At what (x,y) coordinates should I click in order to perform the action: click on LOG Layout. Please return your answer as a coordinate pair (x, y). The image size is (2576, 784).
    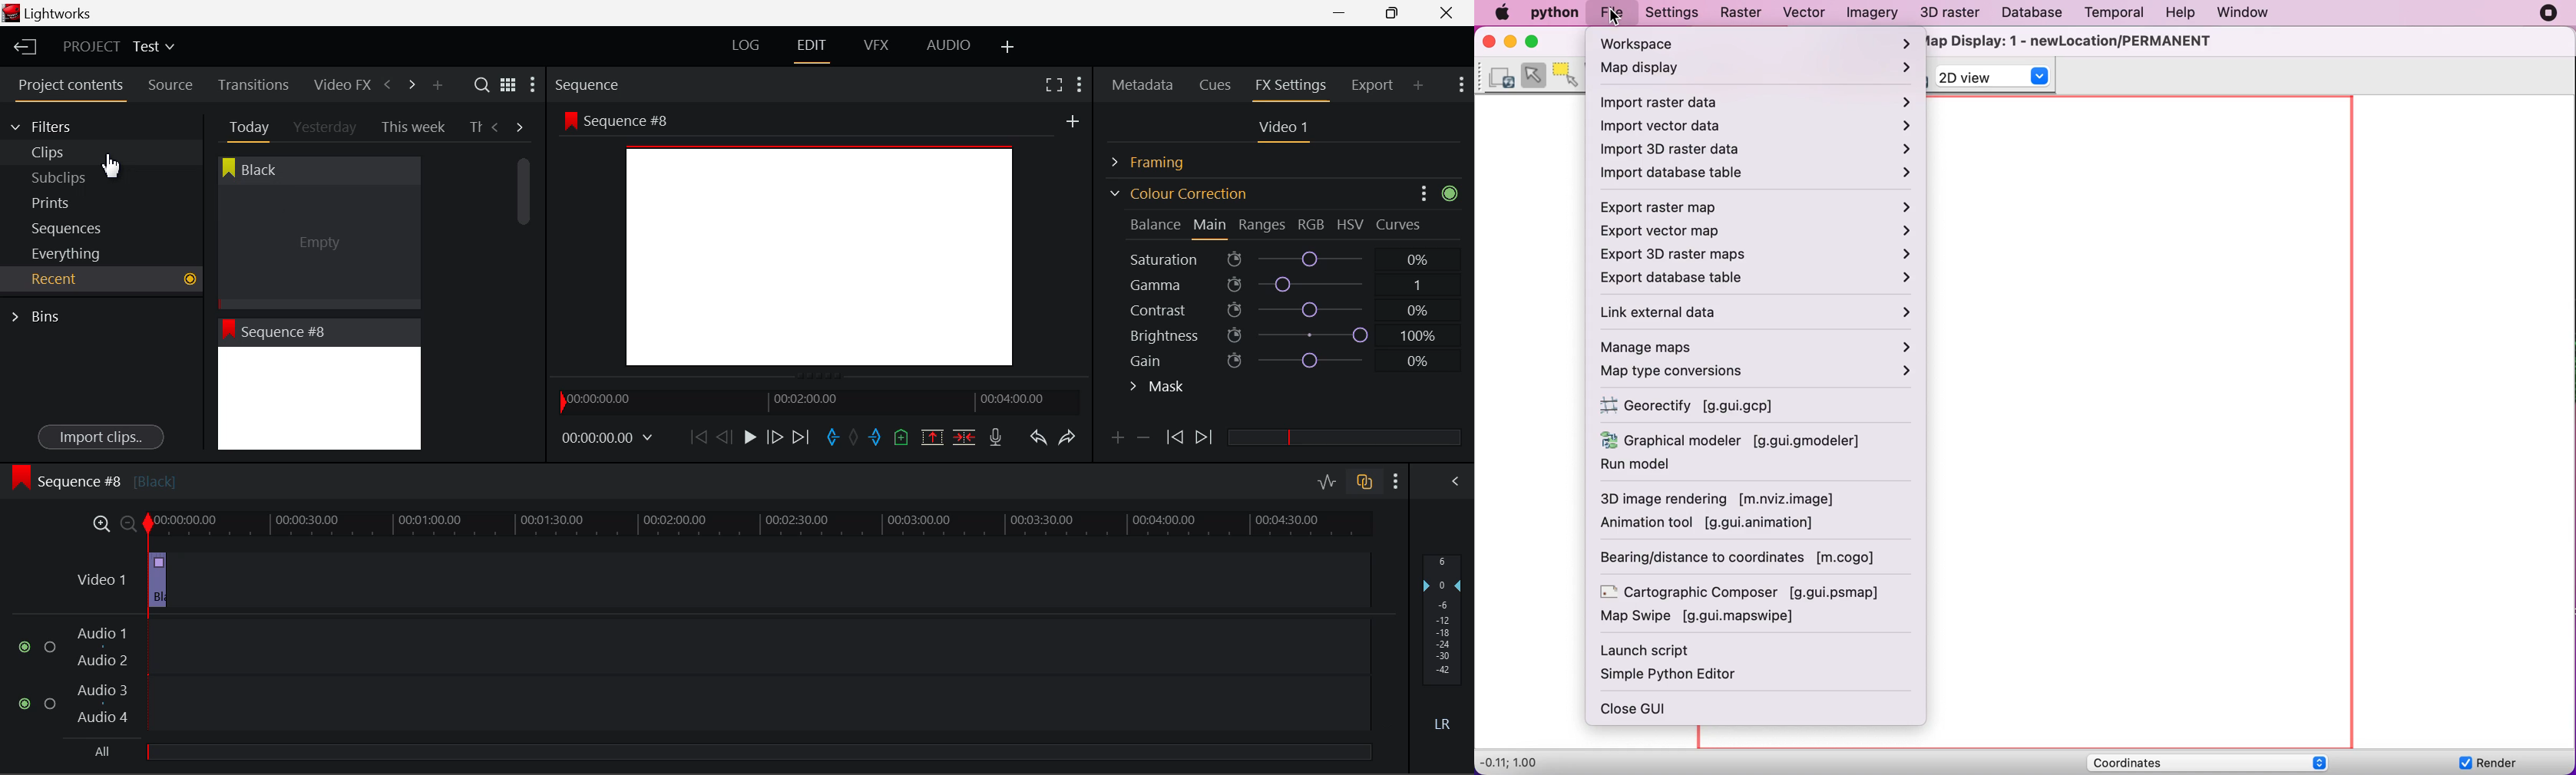
    Looking at the image, I should click on (745, 45).